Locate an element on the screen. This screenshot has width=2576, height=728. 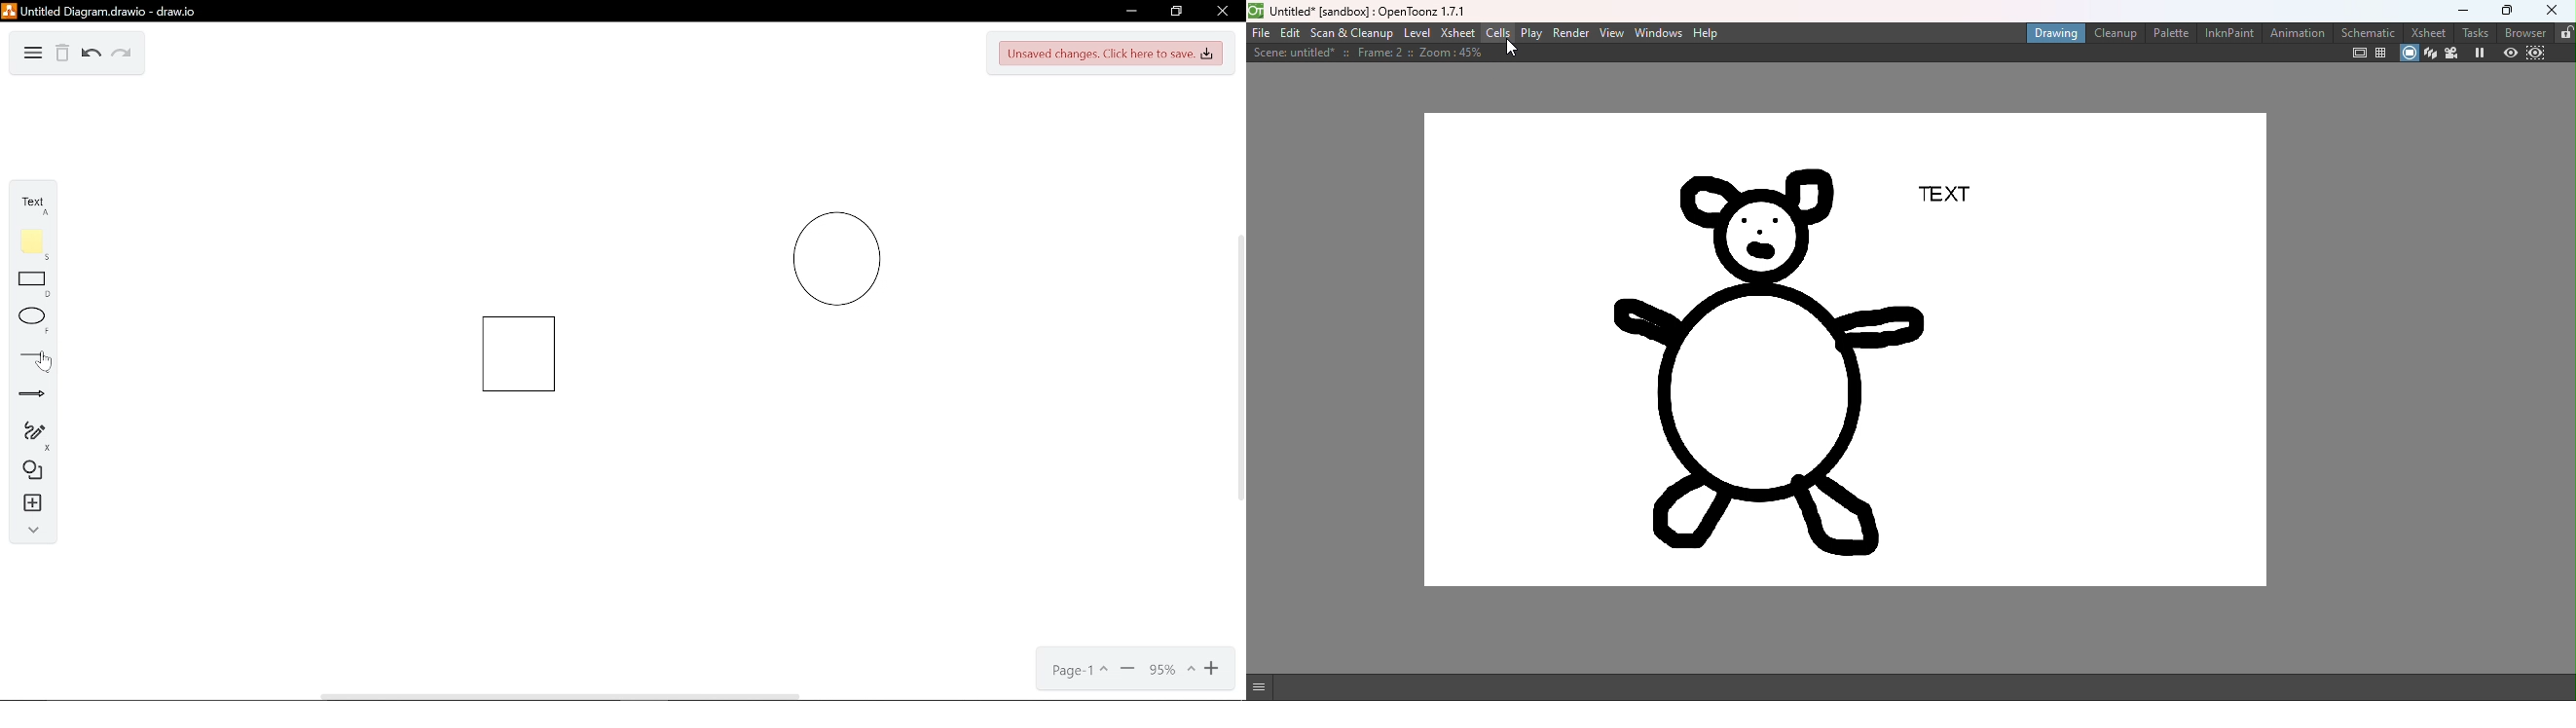
Line is located at coordinates (29, 358).